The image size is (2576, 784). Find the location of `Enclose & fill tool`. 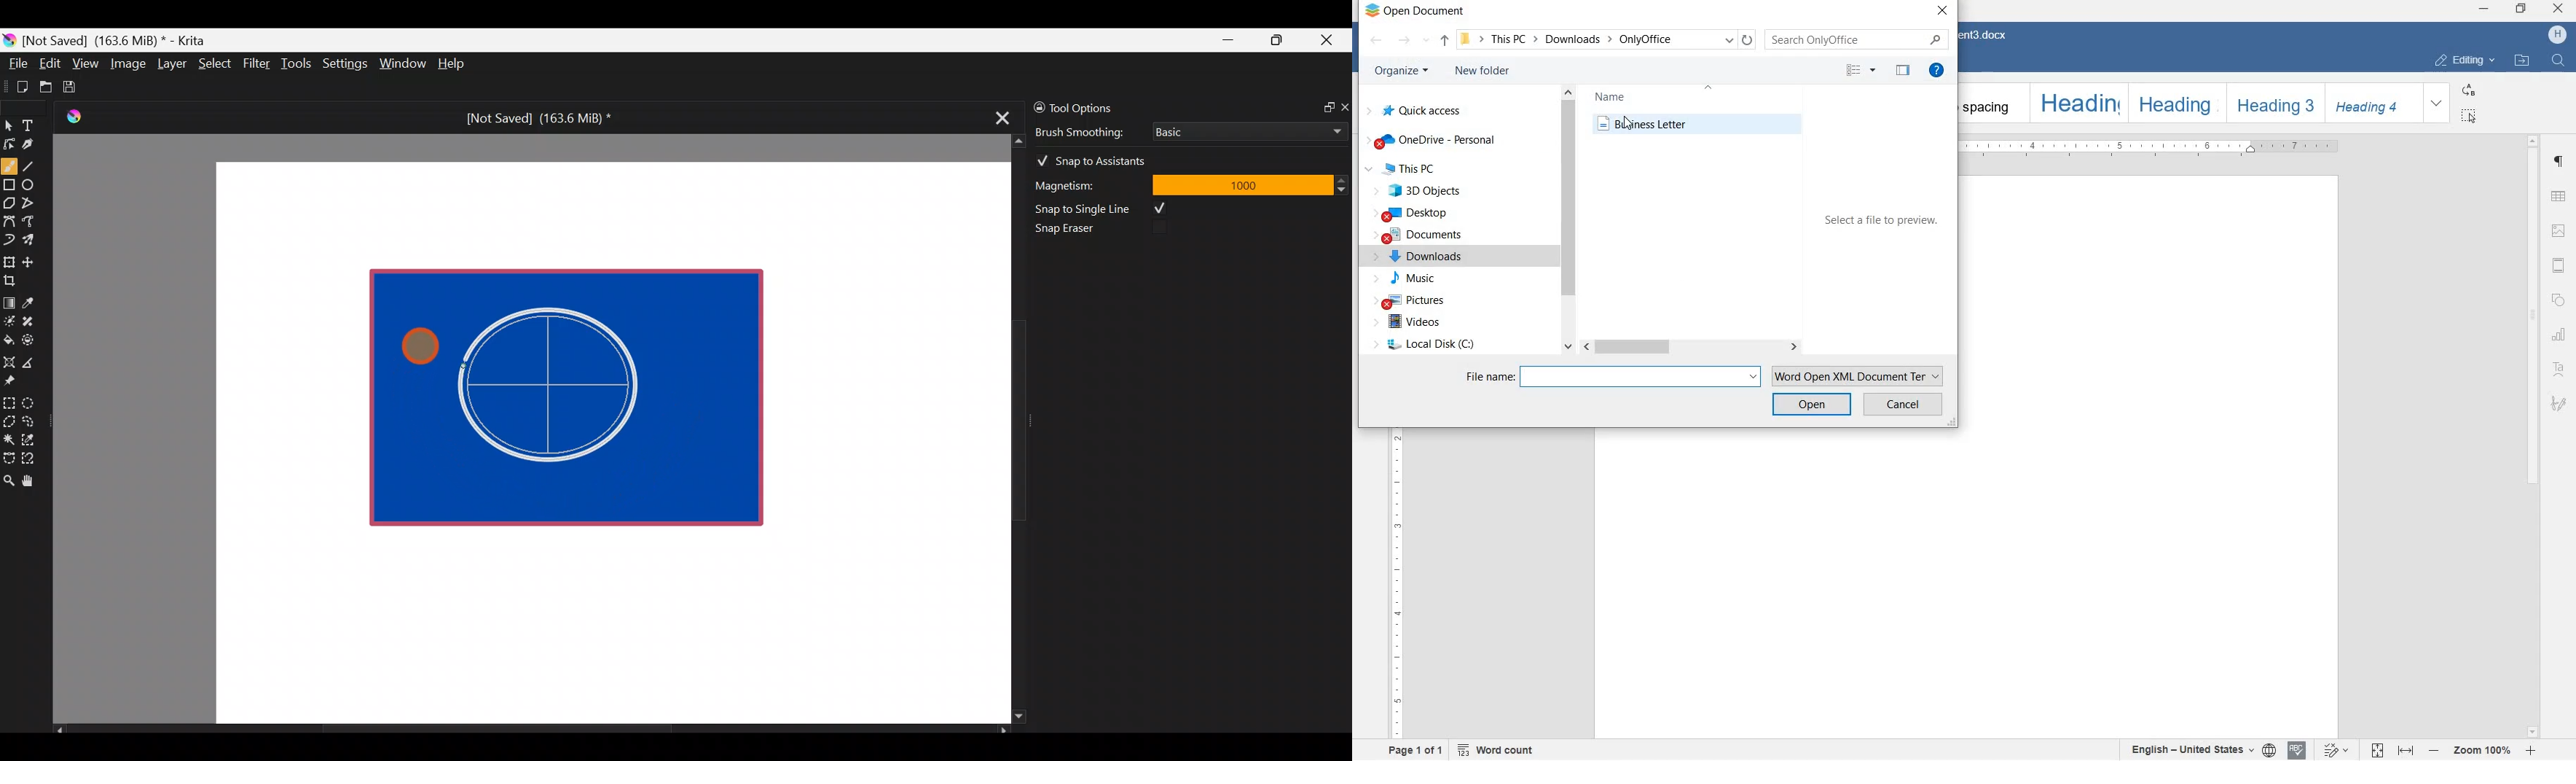

Enclose & fill tool is located at coordinates (31, 338).